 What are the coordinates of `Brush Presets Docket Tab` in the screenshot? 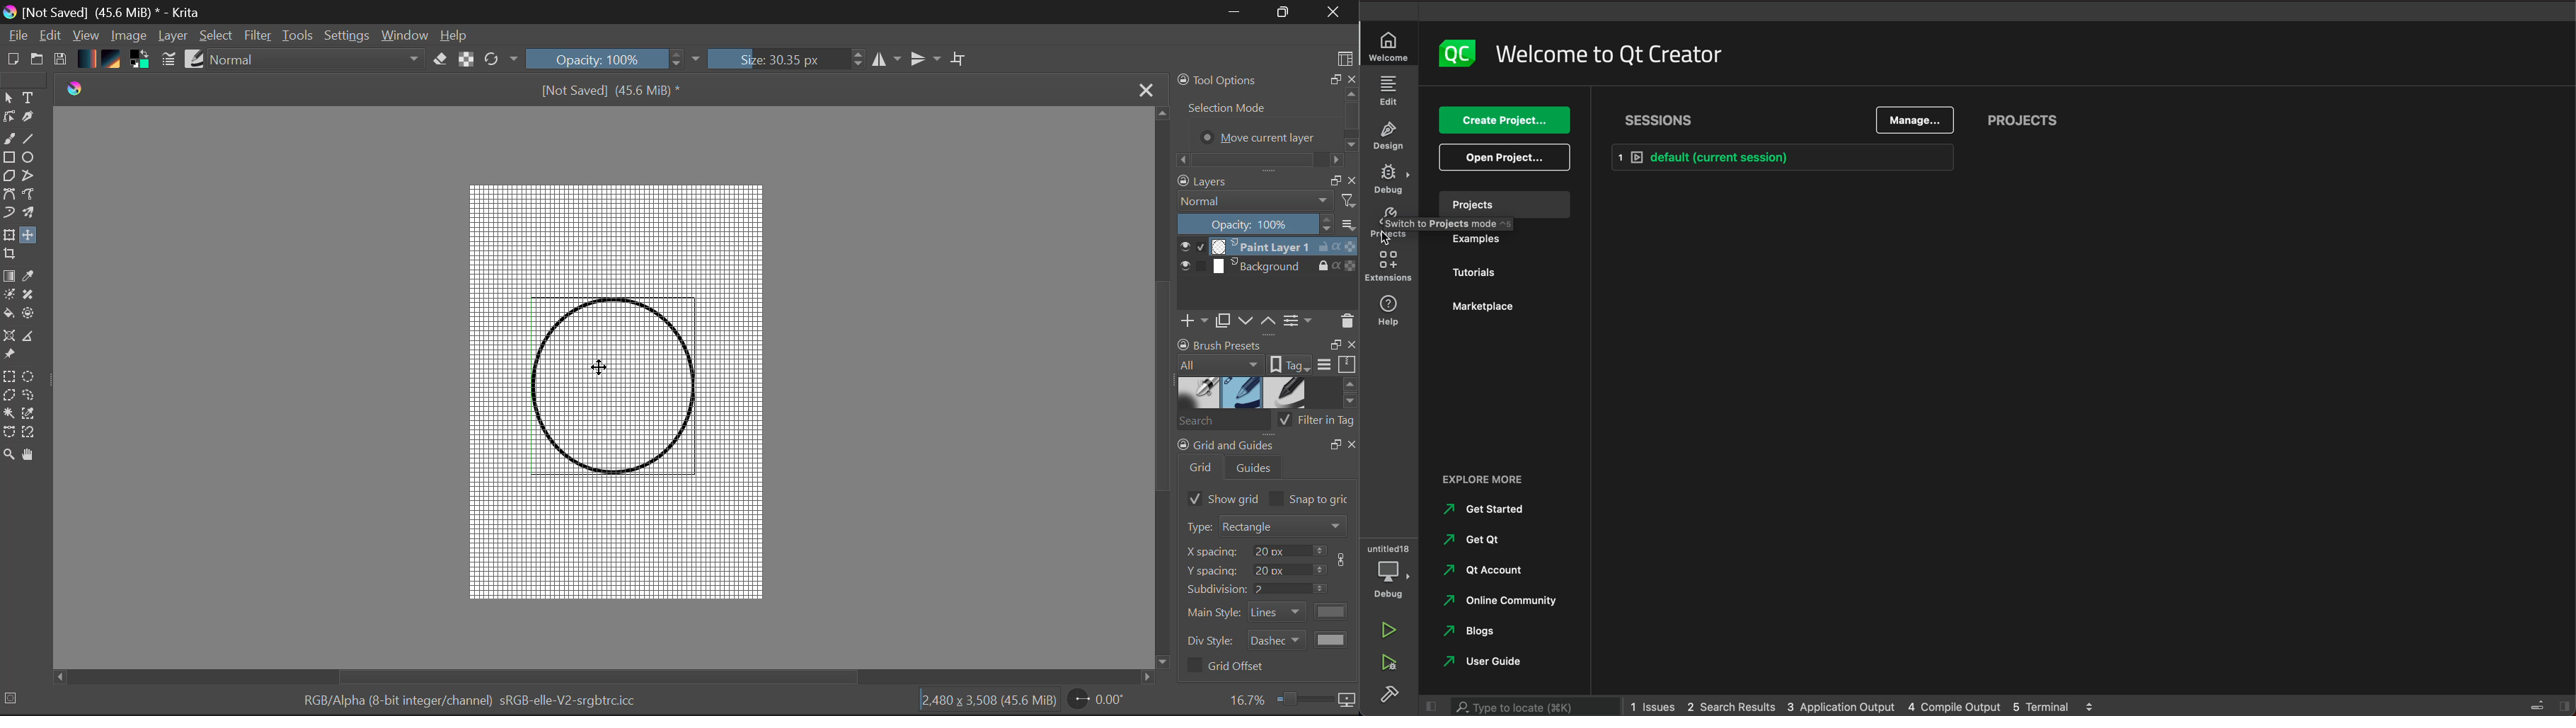 It's located at (1267, 355).